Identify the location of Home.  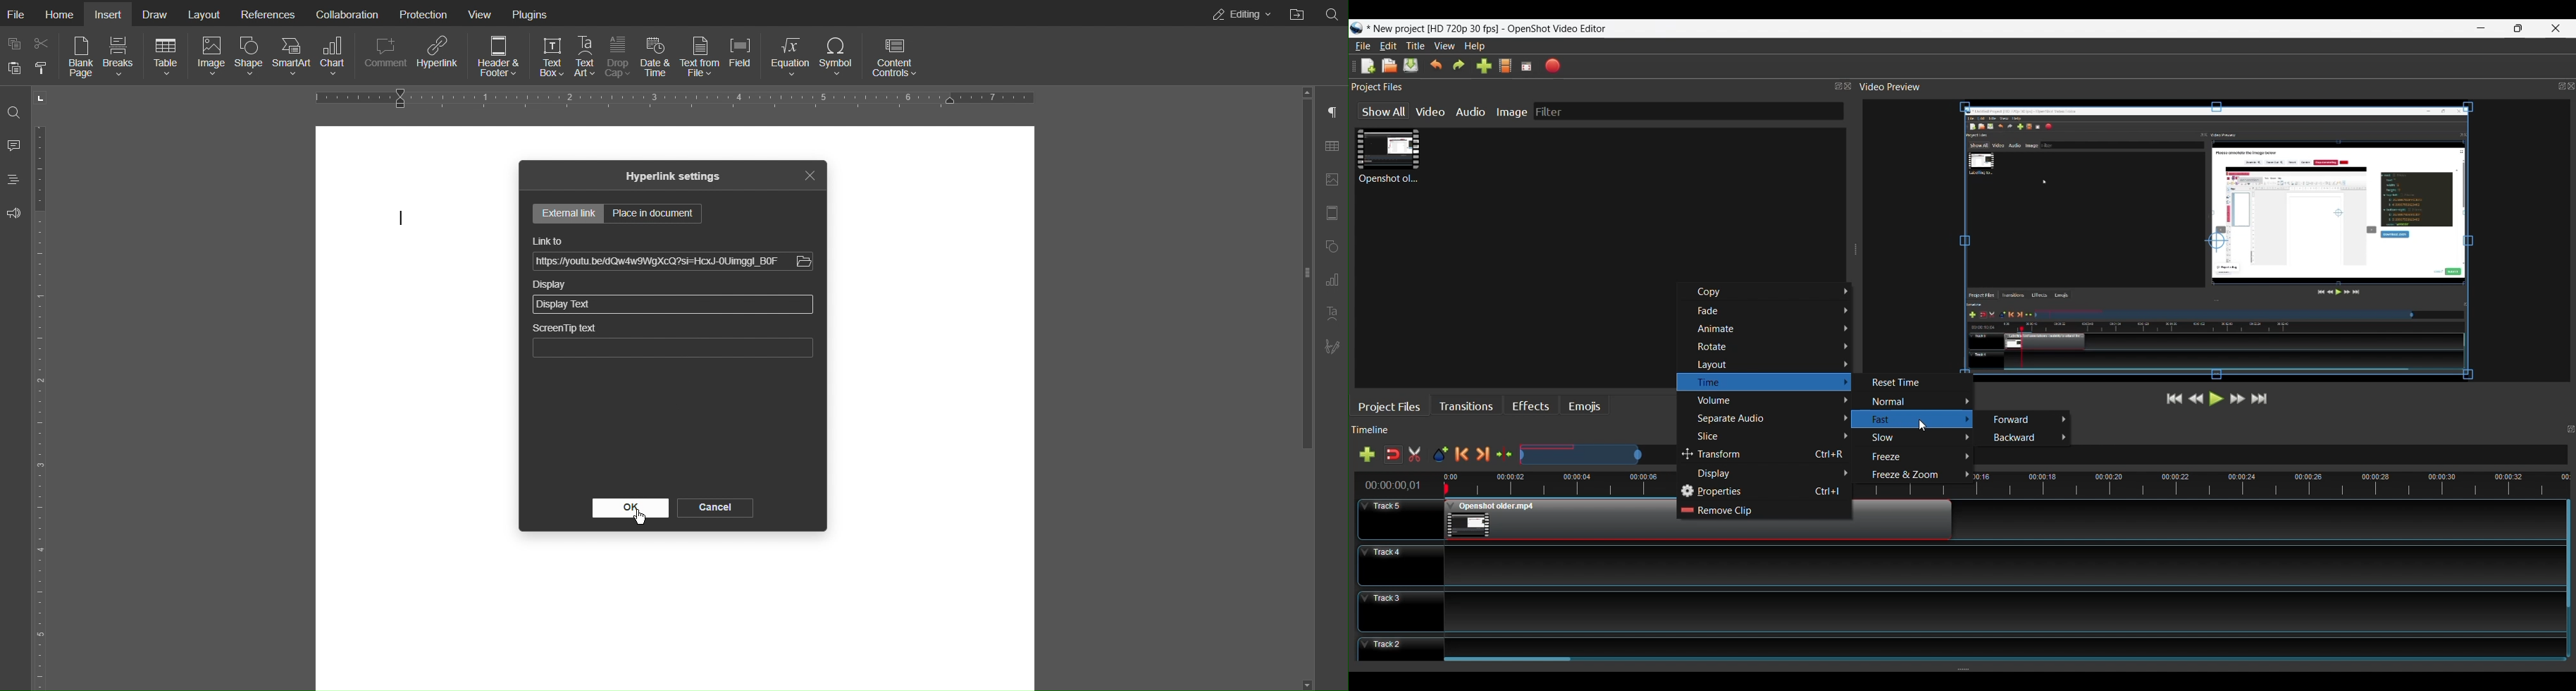
(63, 14).